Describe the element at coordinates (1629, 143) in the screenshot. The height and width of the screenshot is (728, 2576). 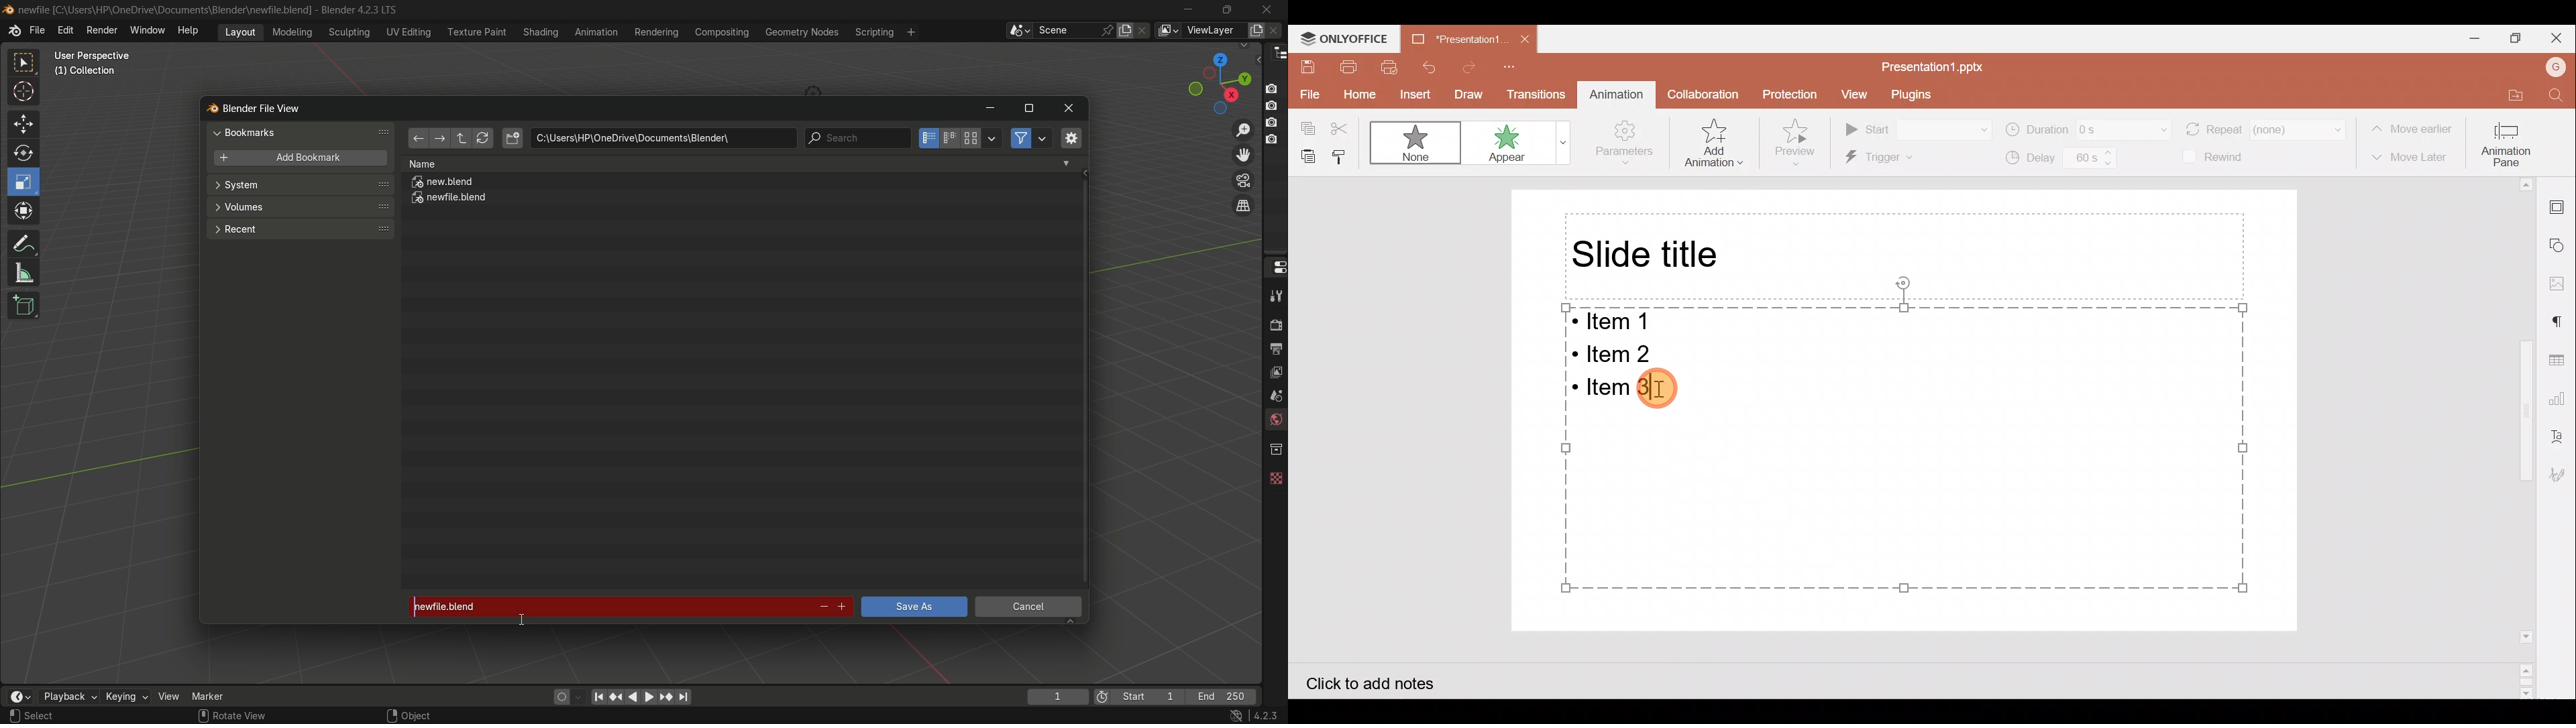
I see `Parameters` at that location.